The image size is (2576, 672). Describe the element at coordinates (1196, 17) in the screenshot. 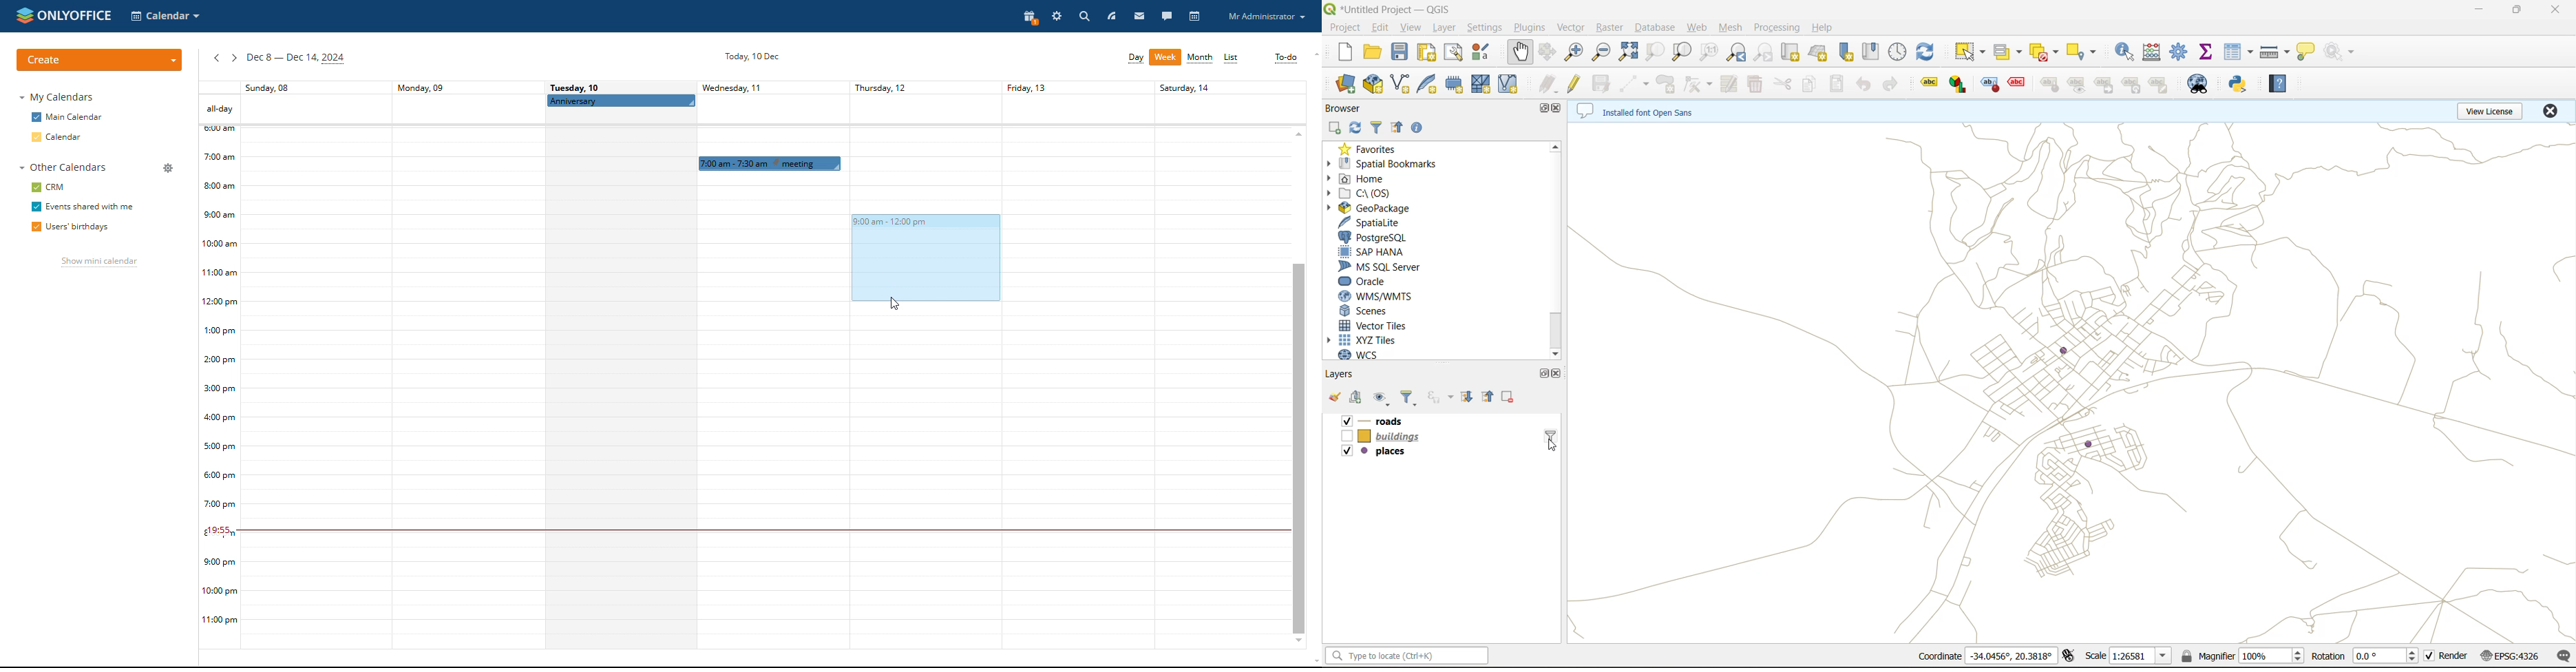

I see `calendar` at that location.